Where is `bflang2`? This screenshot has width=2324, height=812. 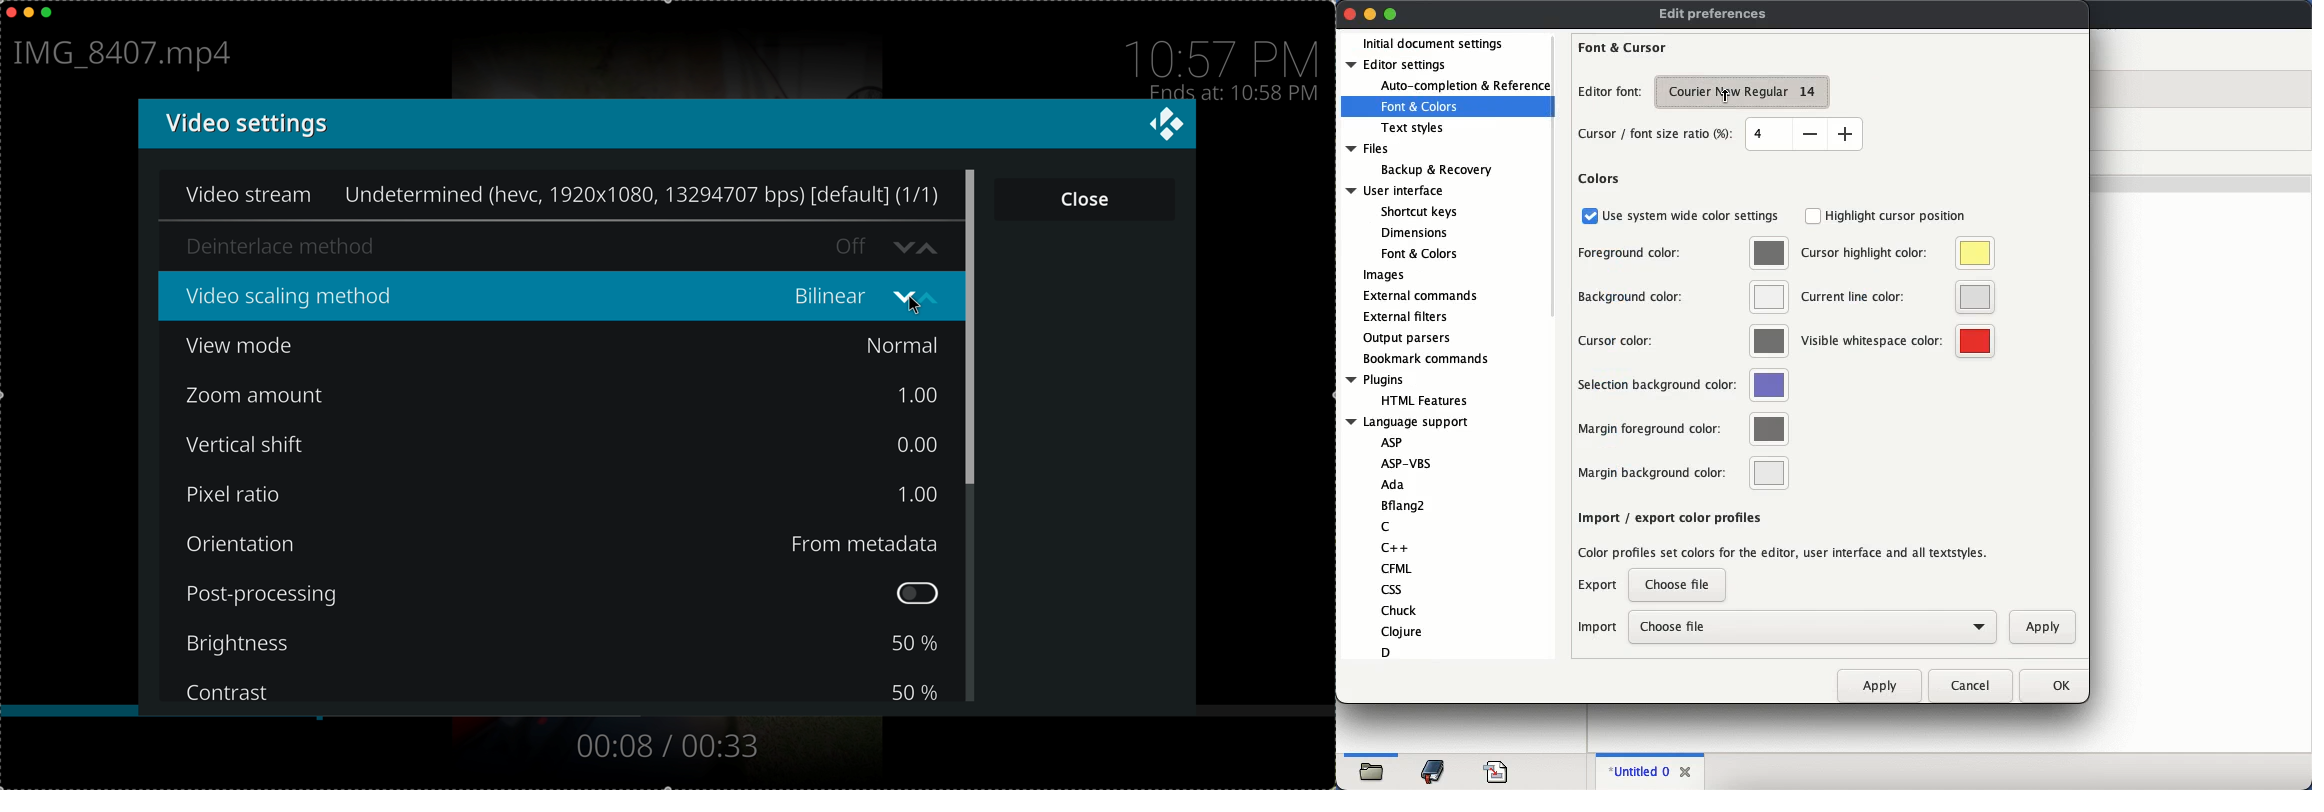
bflang2 is located at coordinates (1405, 506).